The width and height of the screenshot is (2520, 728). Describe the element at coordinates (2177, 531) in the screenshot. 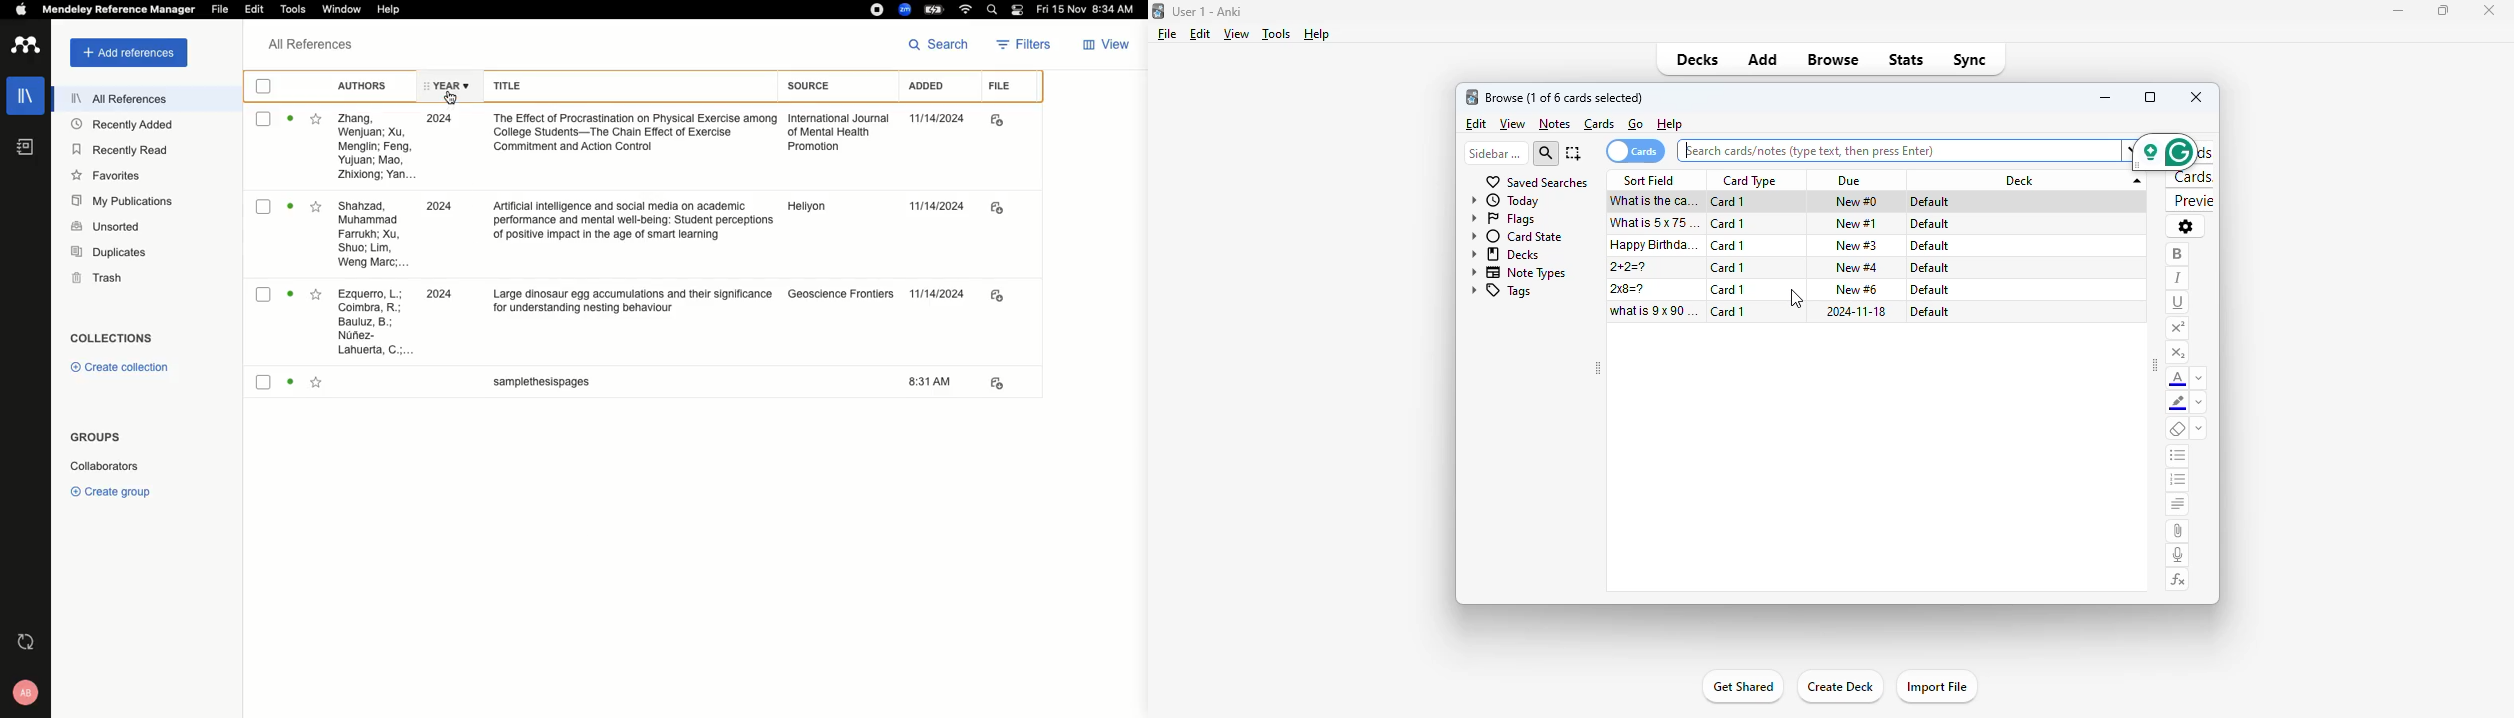

I see `attach pictures/audio/video` at that location.